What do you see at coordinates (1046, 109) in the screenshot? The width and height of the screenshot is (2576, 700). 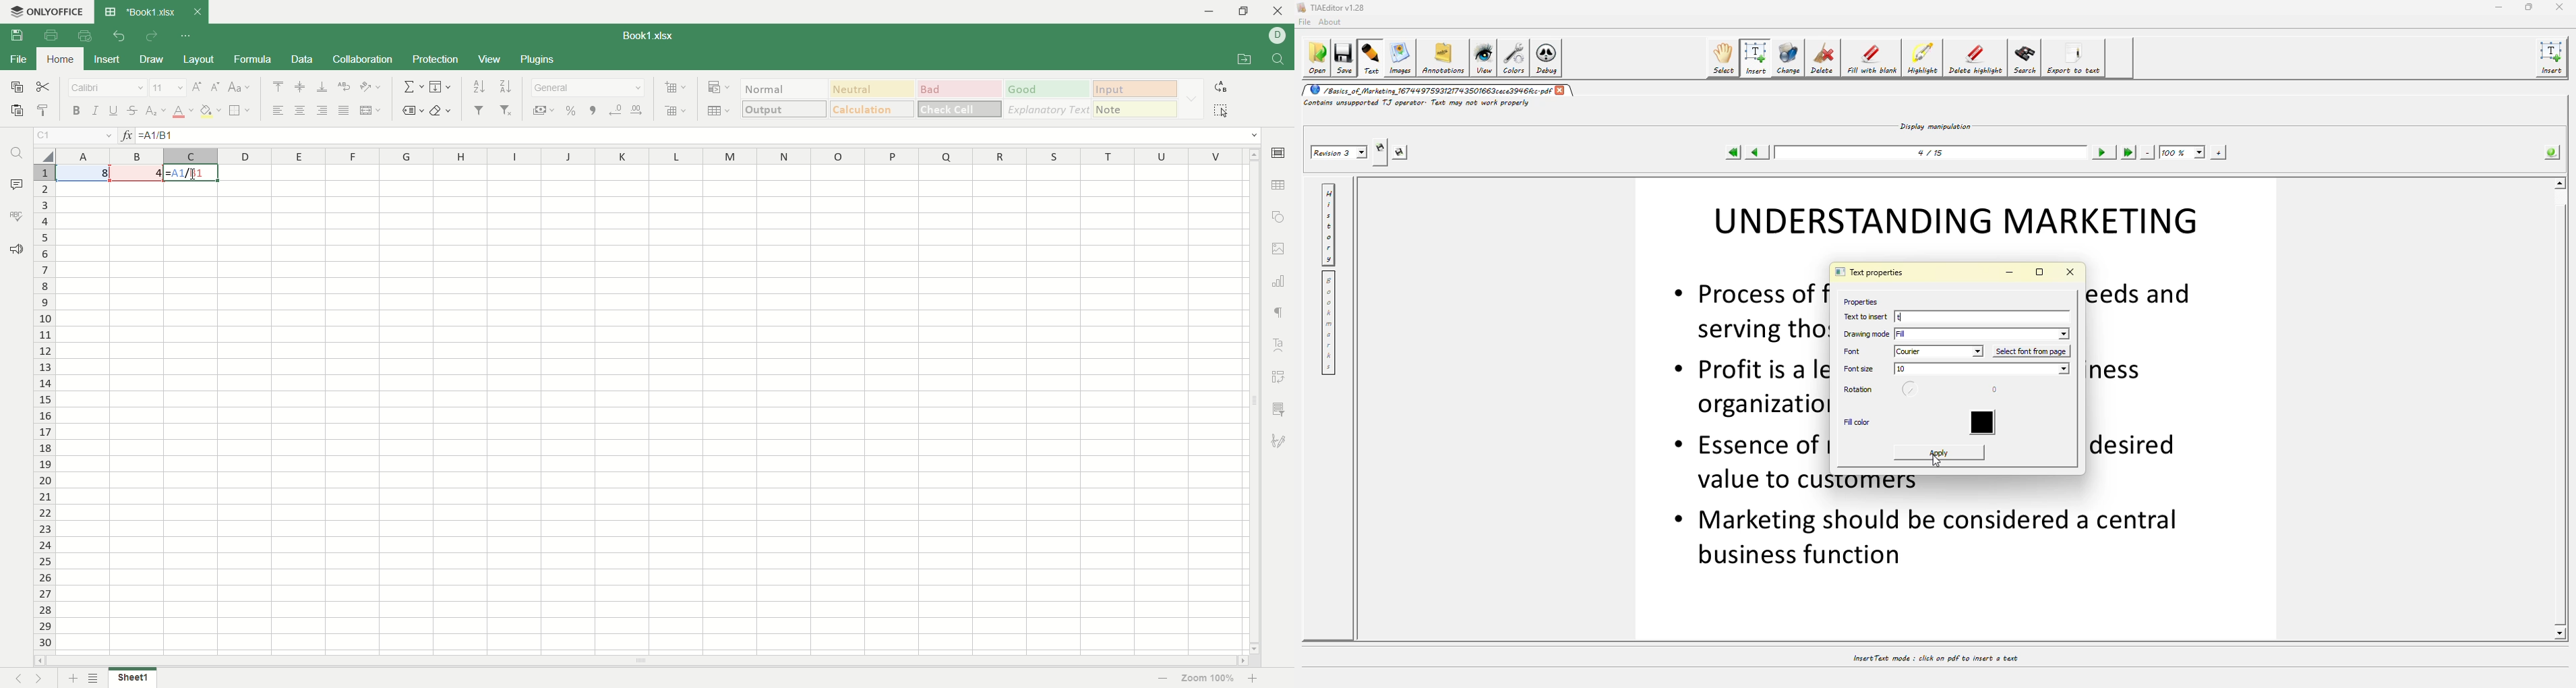 I see `explanatory text` at bounding box center [1046, 109].